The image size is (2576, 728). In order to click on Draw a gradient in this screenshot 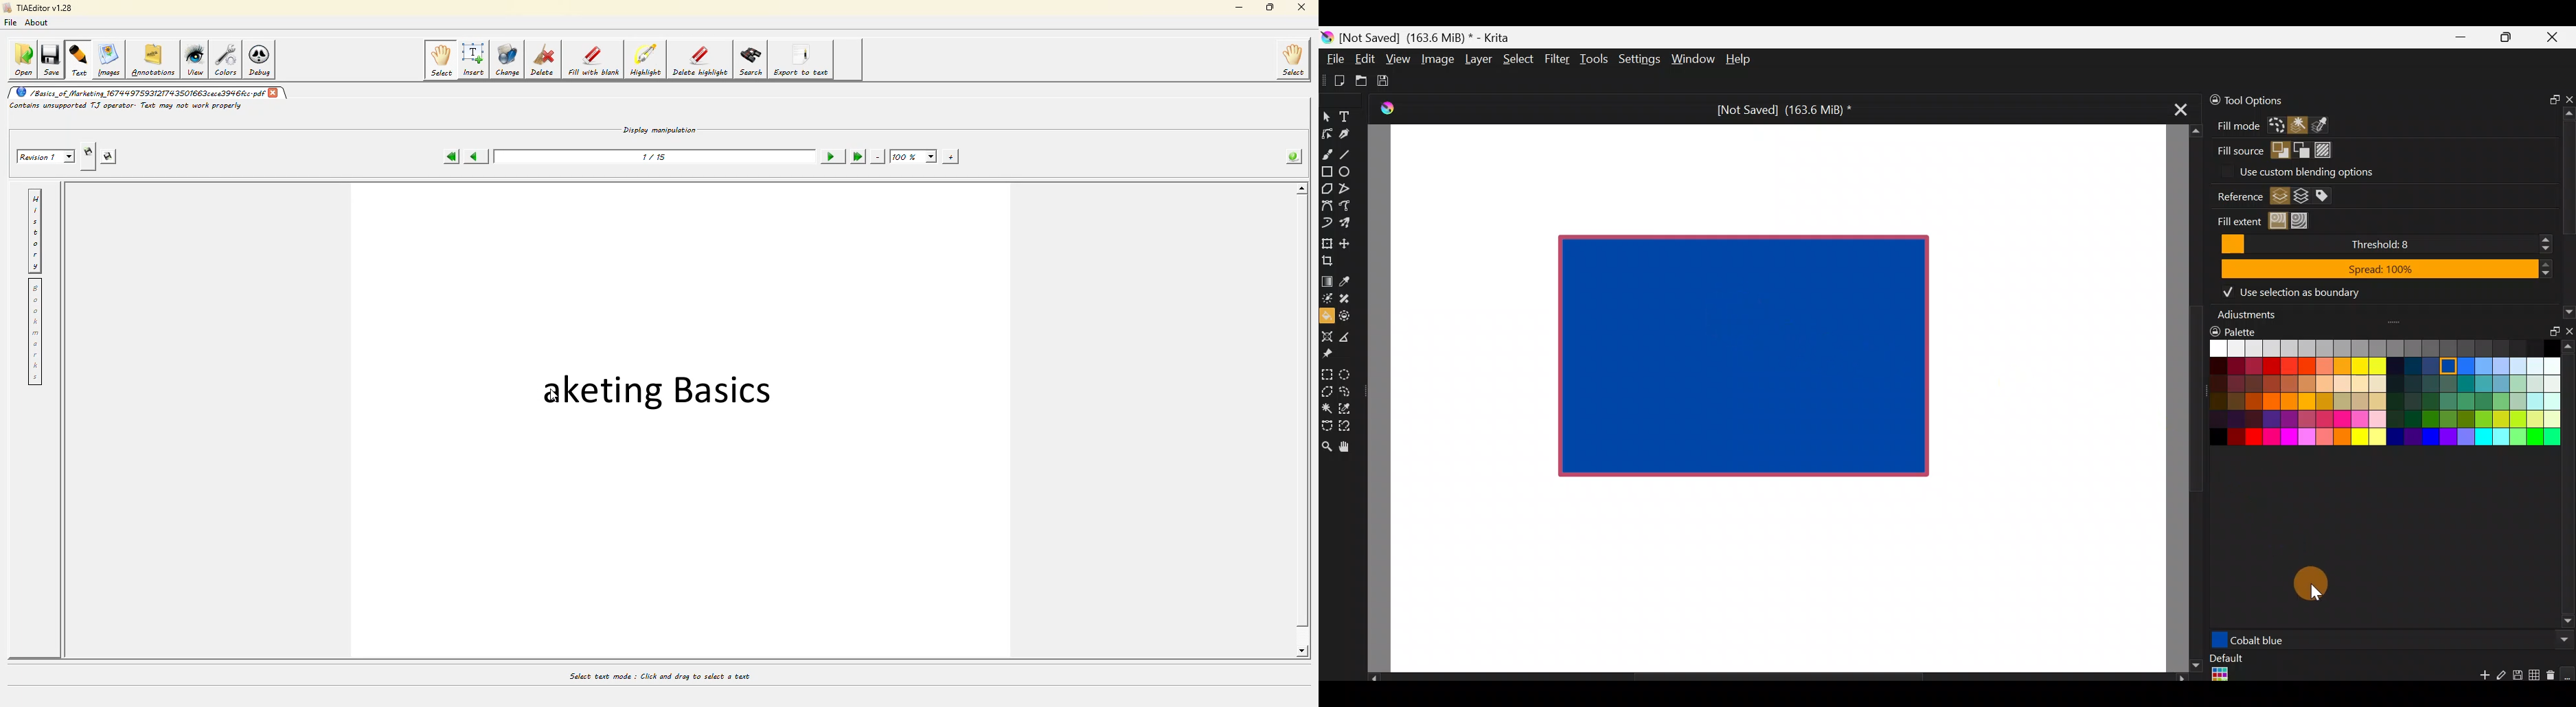, I will do `click(1327, 281)`.